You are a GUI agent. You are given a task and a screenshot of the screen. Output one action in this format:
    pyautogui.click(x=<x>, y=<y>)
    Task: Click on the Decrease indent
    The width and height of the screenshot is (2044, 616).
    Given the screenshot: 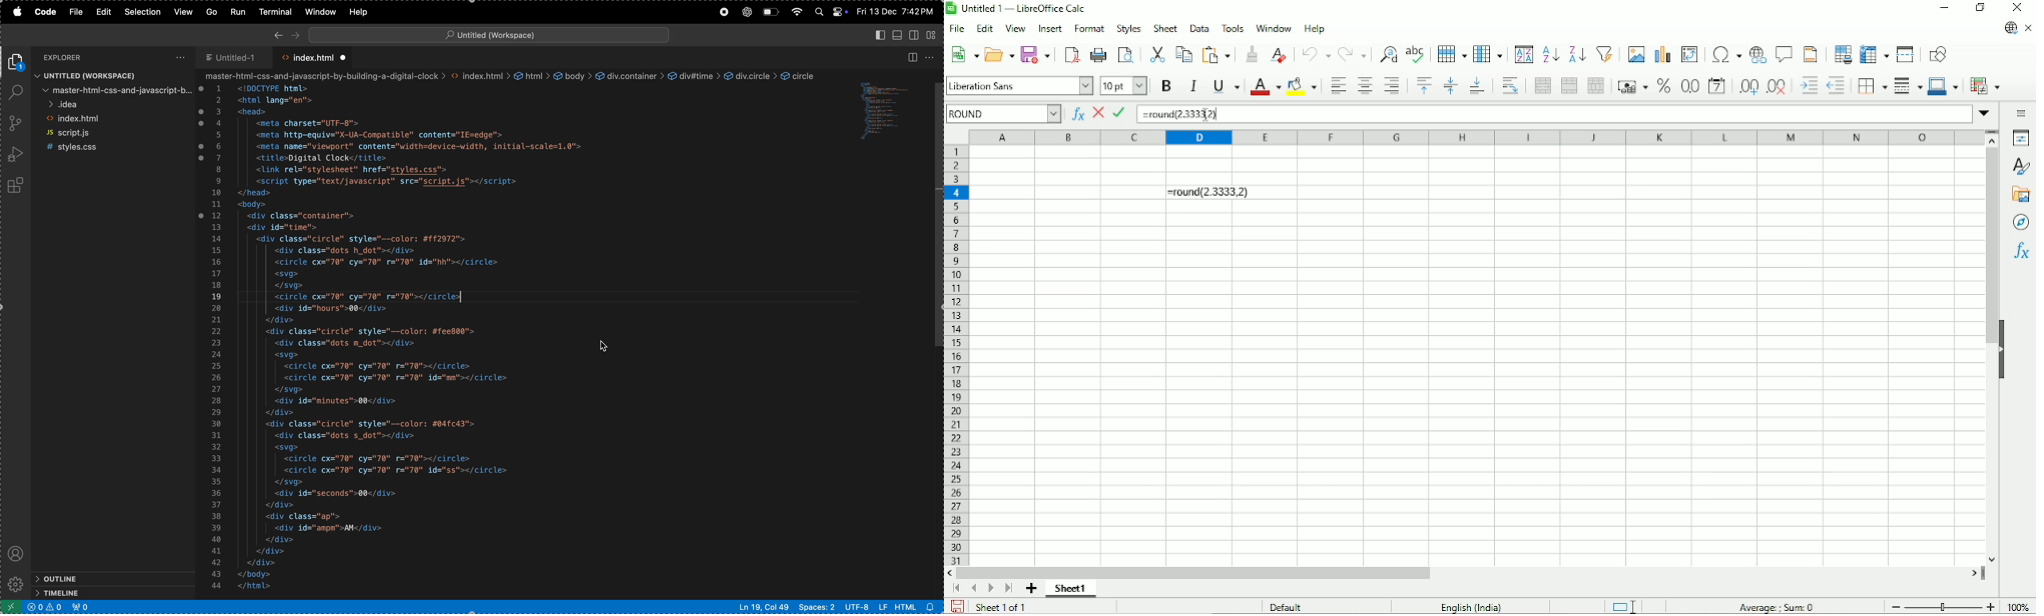 What is the action you would take?
    pyautogui.click(x=1809, y=86)
    